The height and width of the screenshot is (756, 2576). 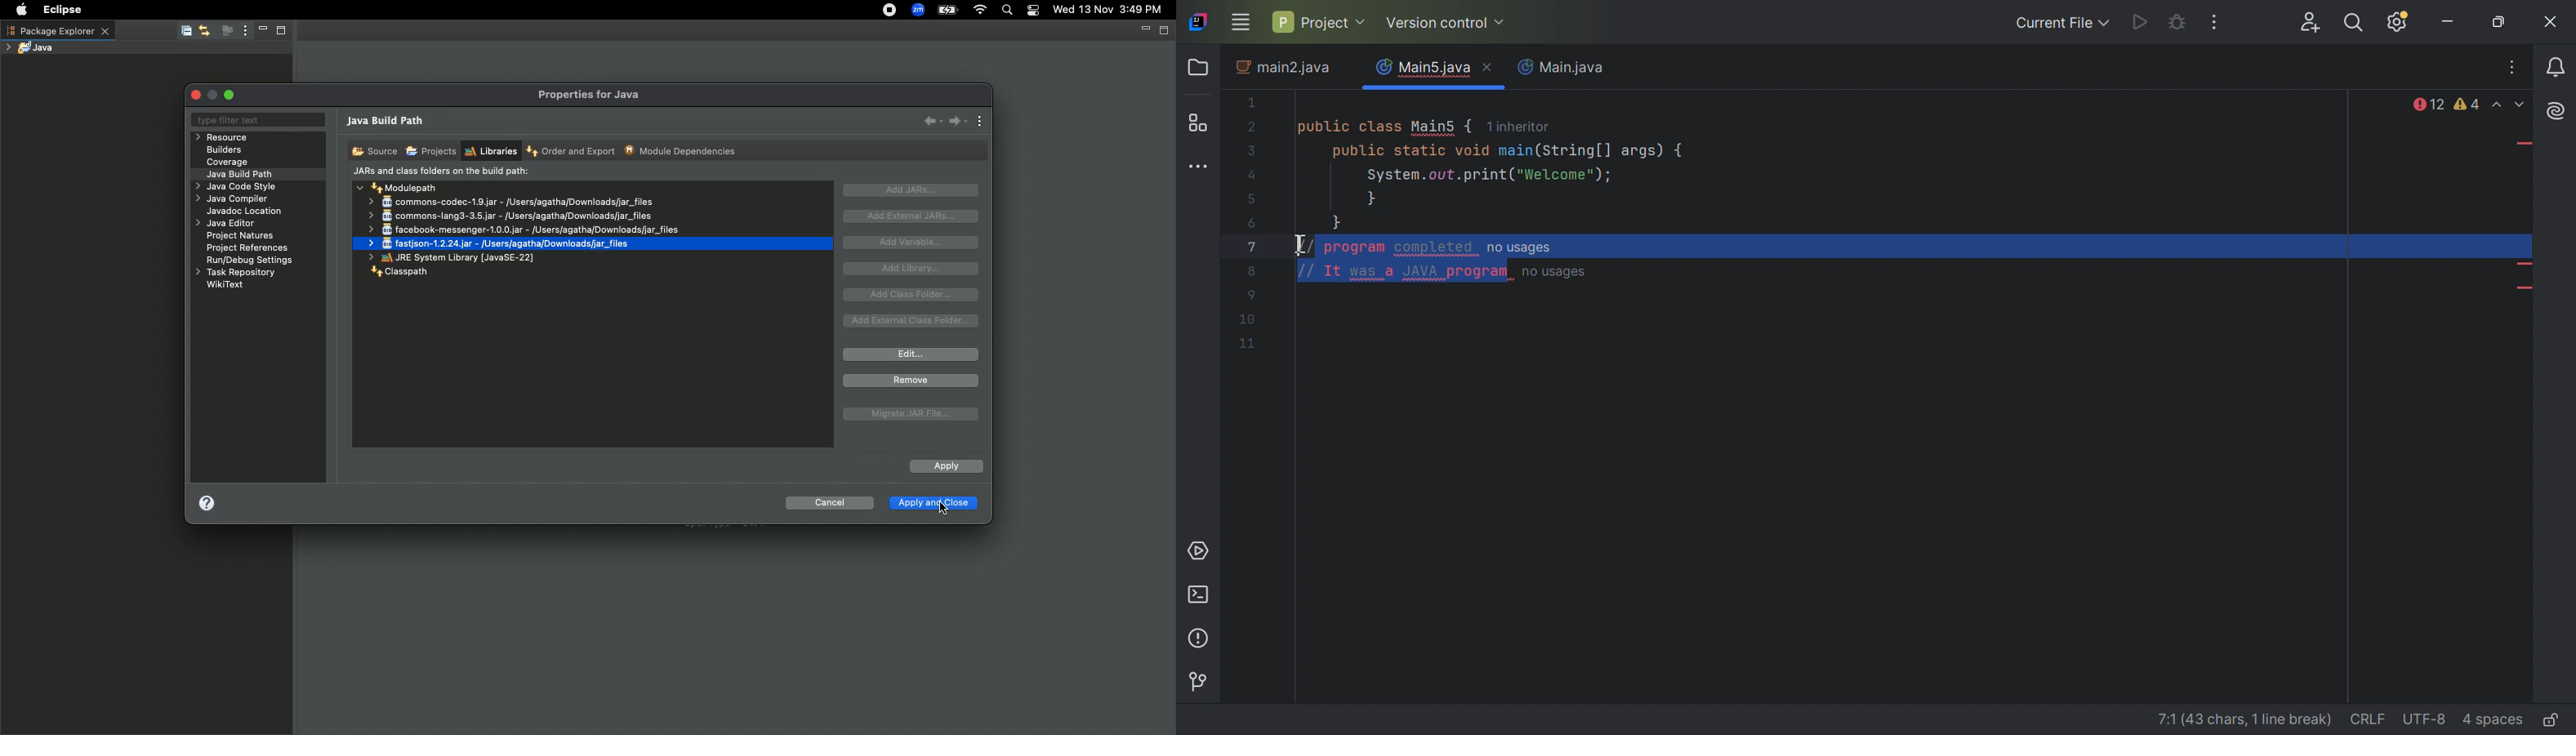 What do you see at coordinates (890, 11) in the screenshot?
I see `Recording` at bounding box center [890, 11].